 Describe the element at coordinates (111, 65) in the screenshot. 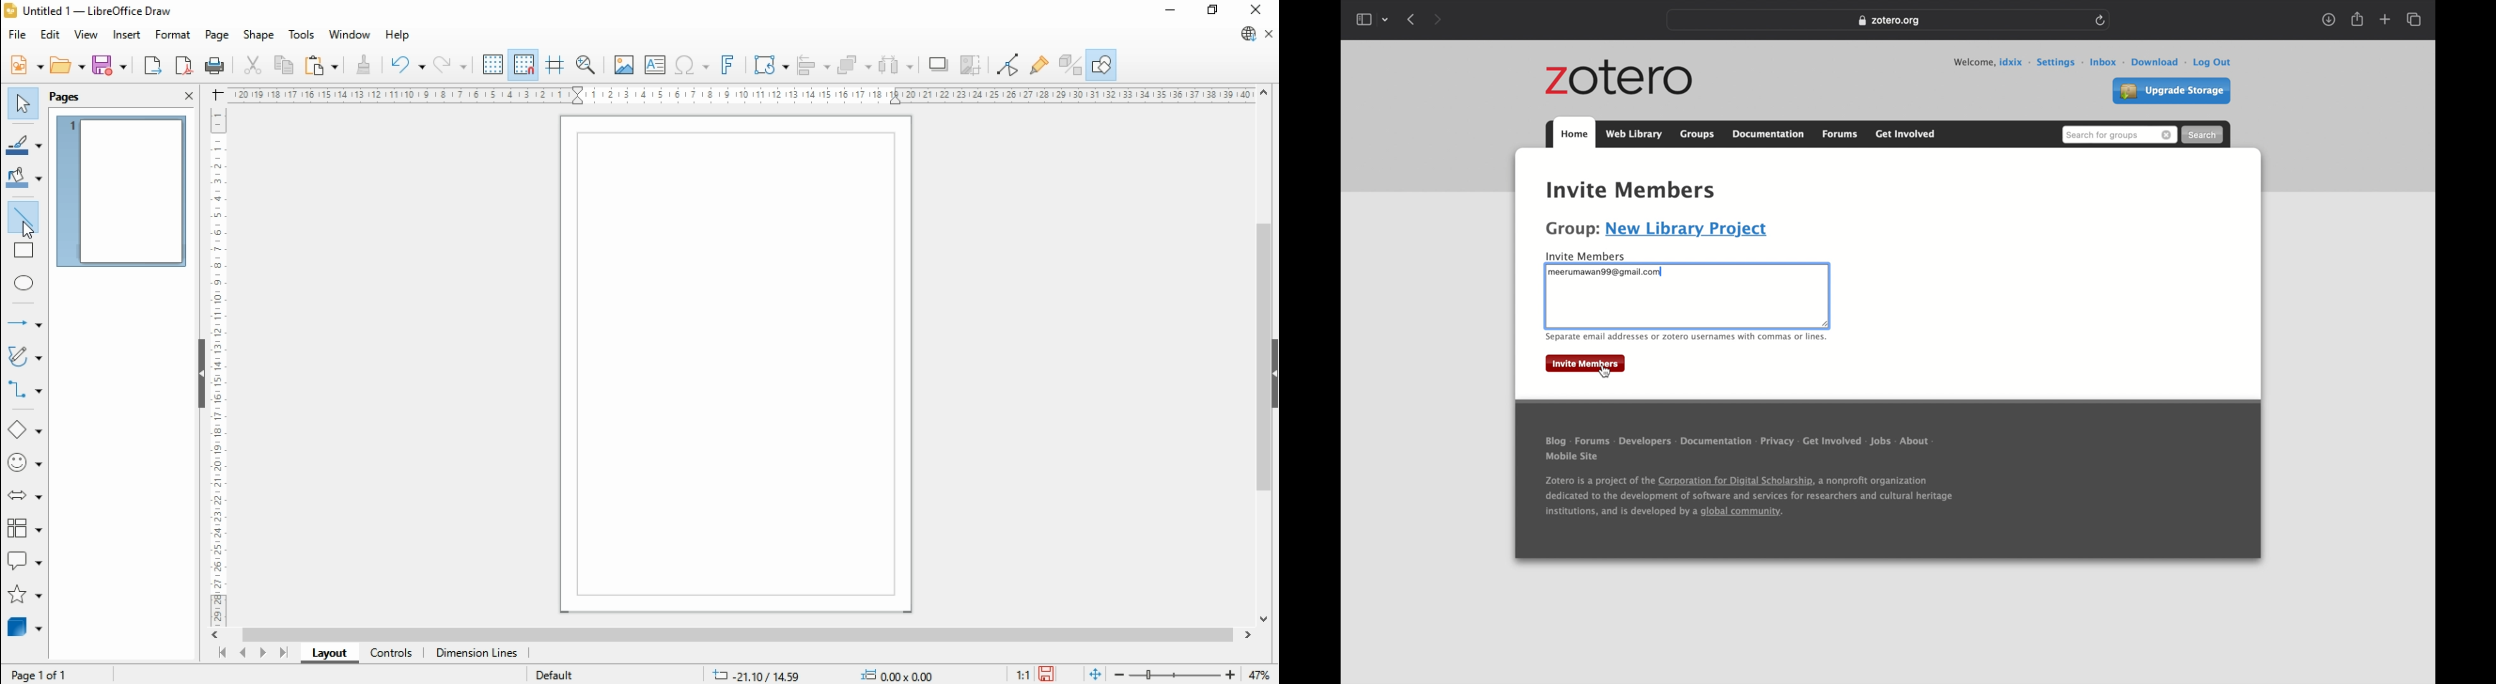

I see `save` at that location.